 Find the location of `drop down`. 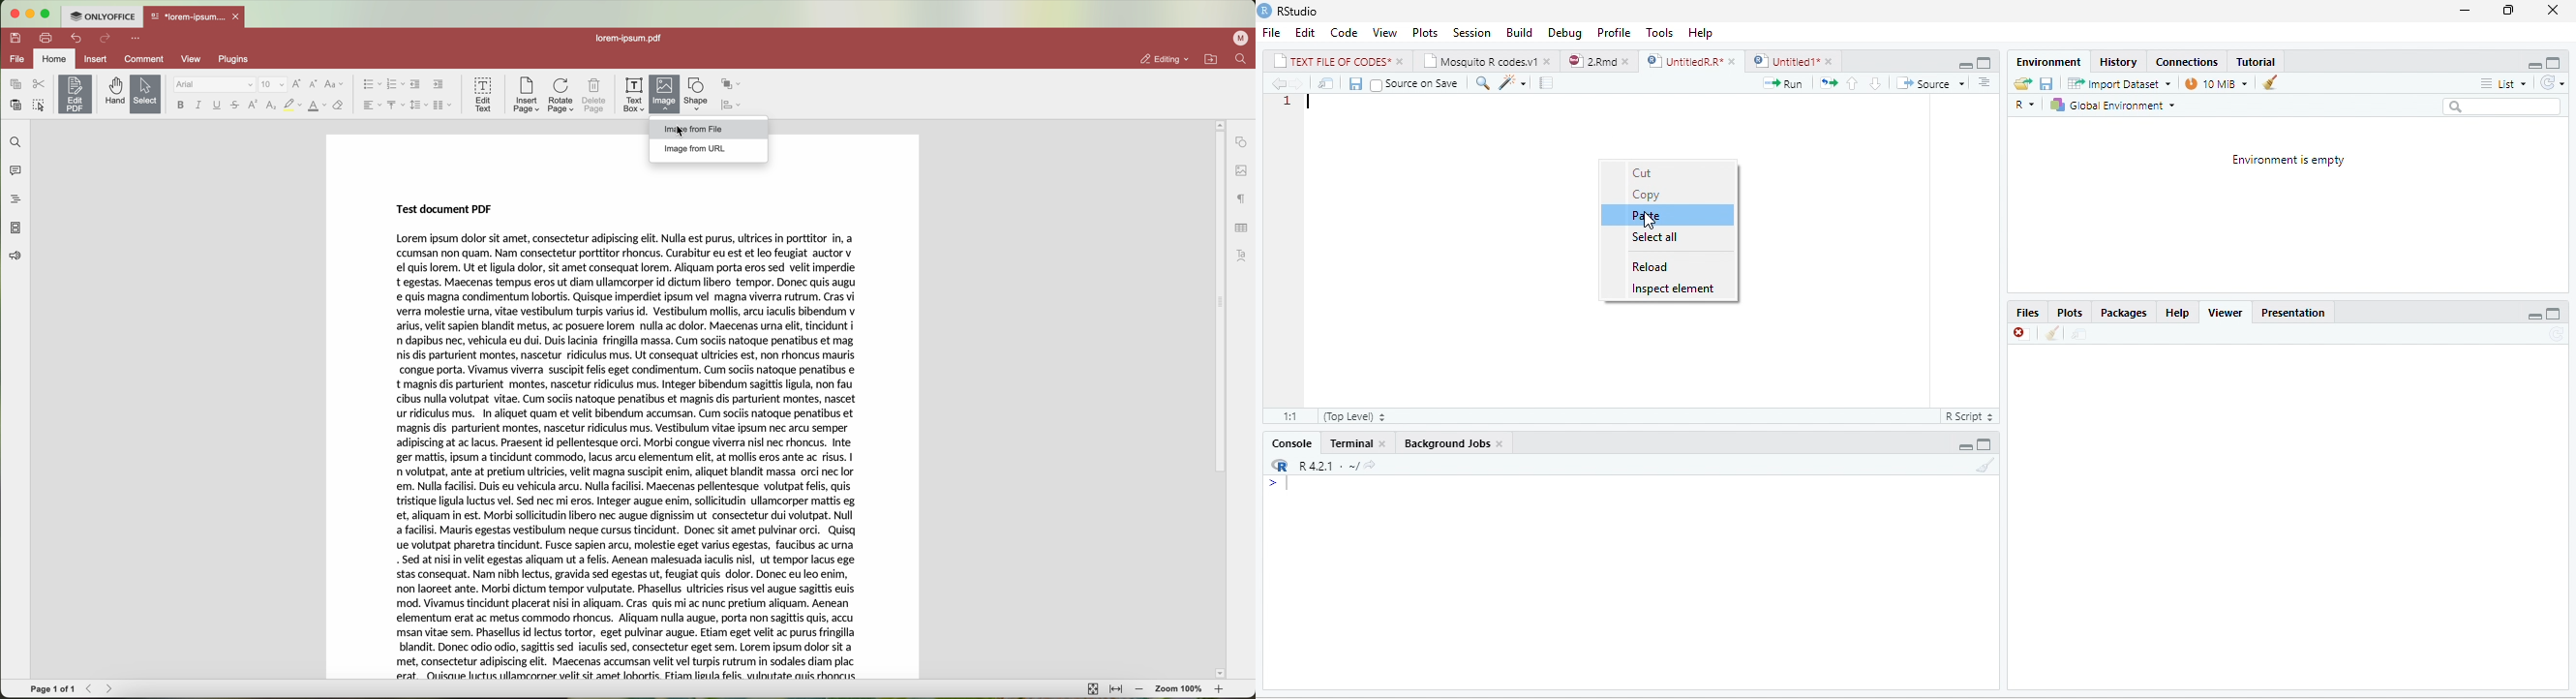

drop down is located at coordinates (1962, 84).